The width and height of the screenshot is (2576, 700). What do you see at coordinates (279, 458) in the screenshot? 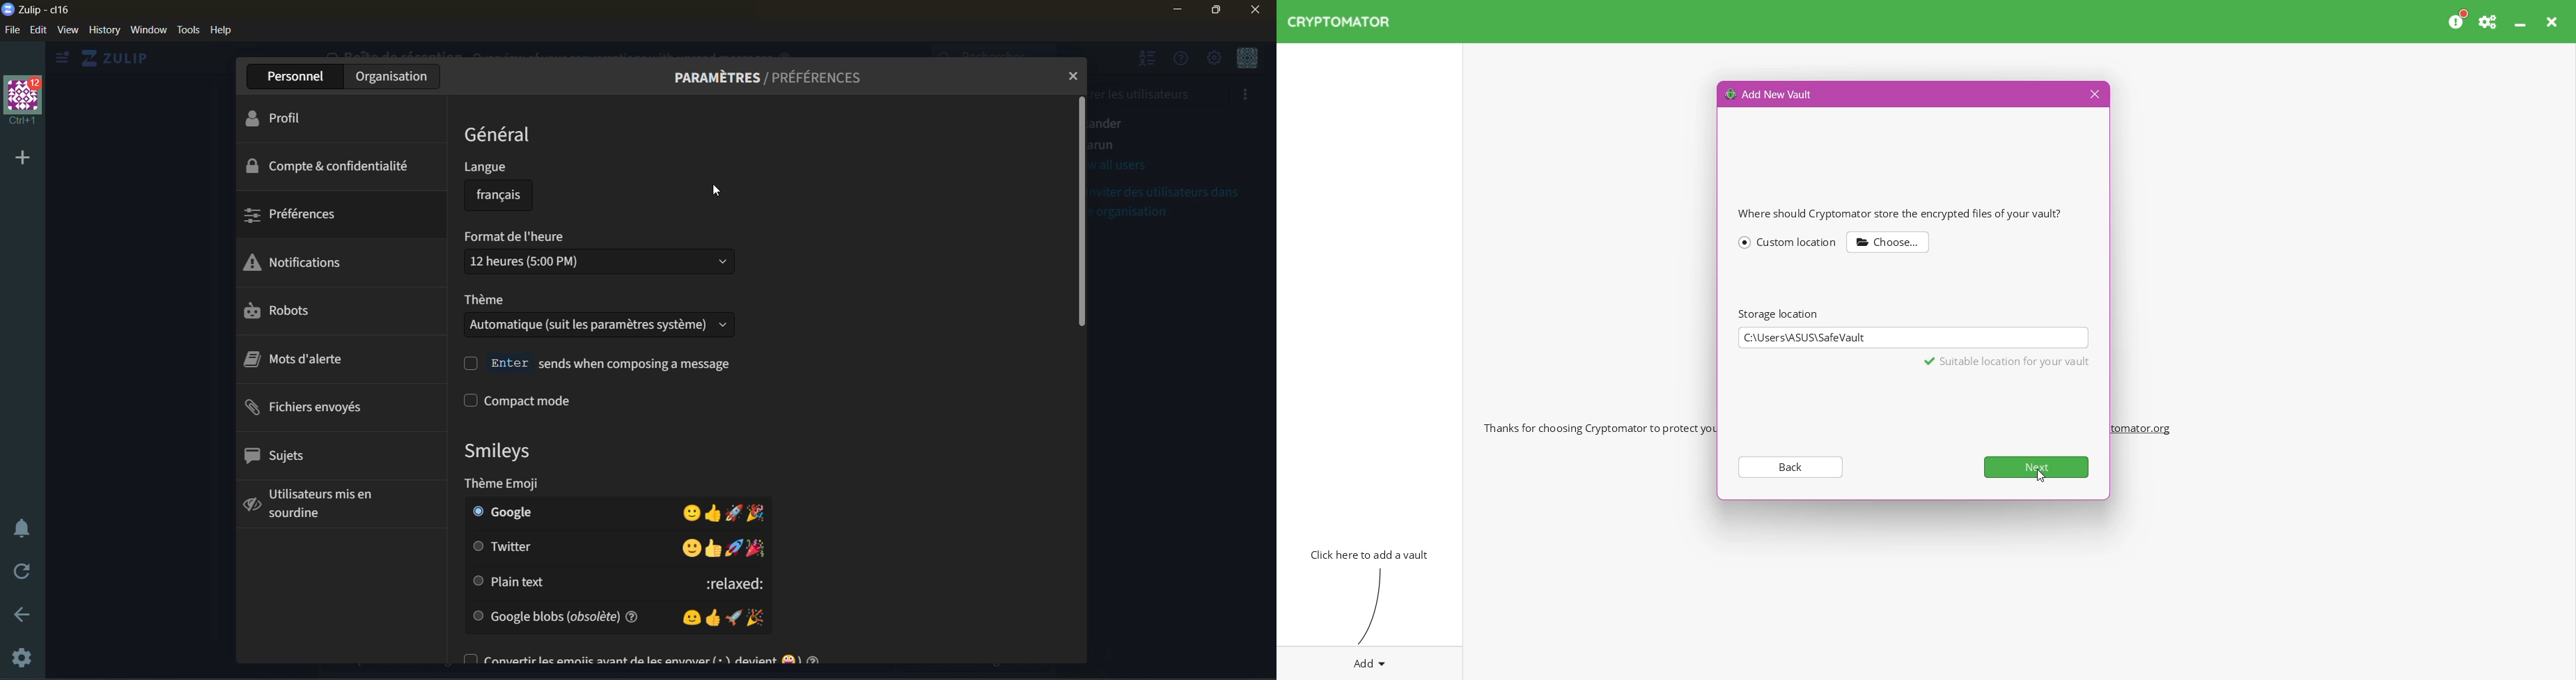
I see `topics` at bounding box center [279, 458].